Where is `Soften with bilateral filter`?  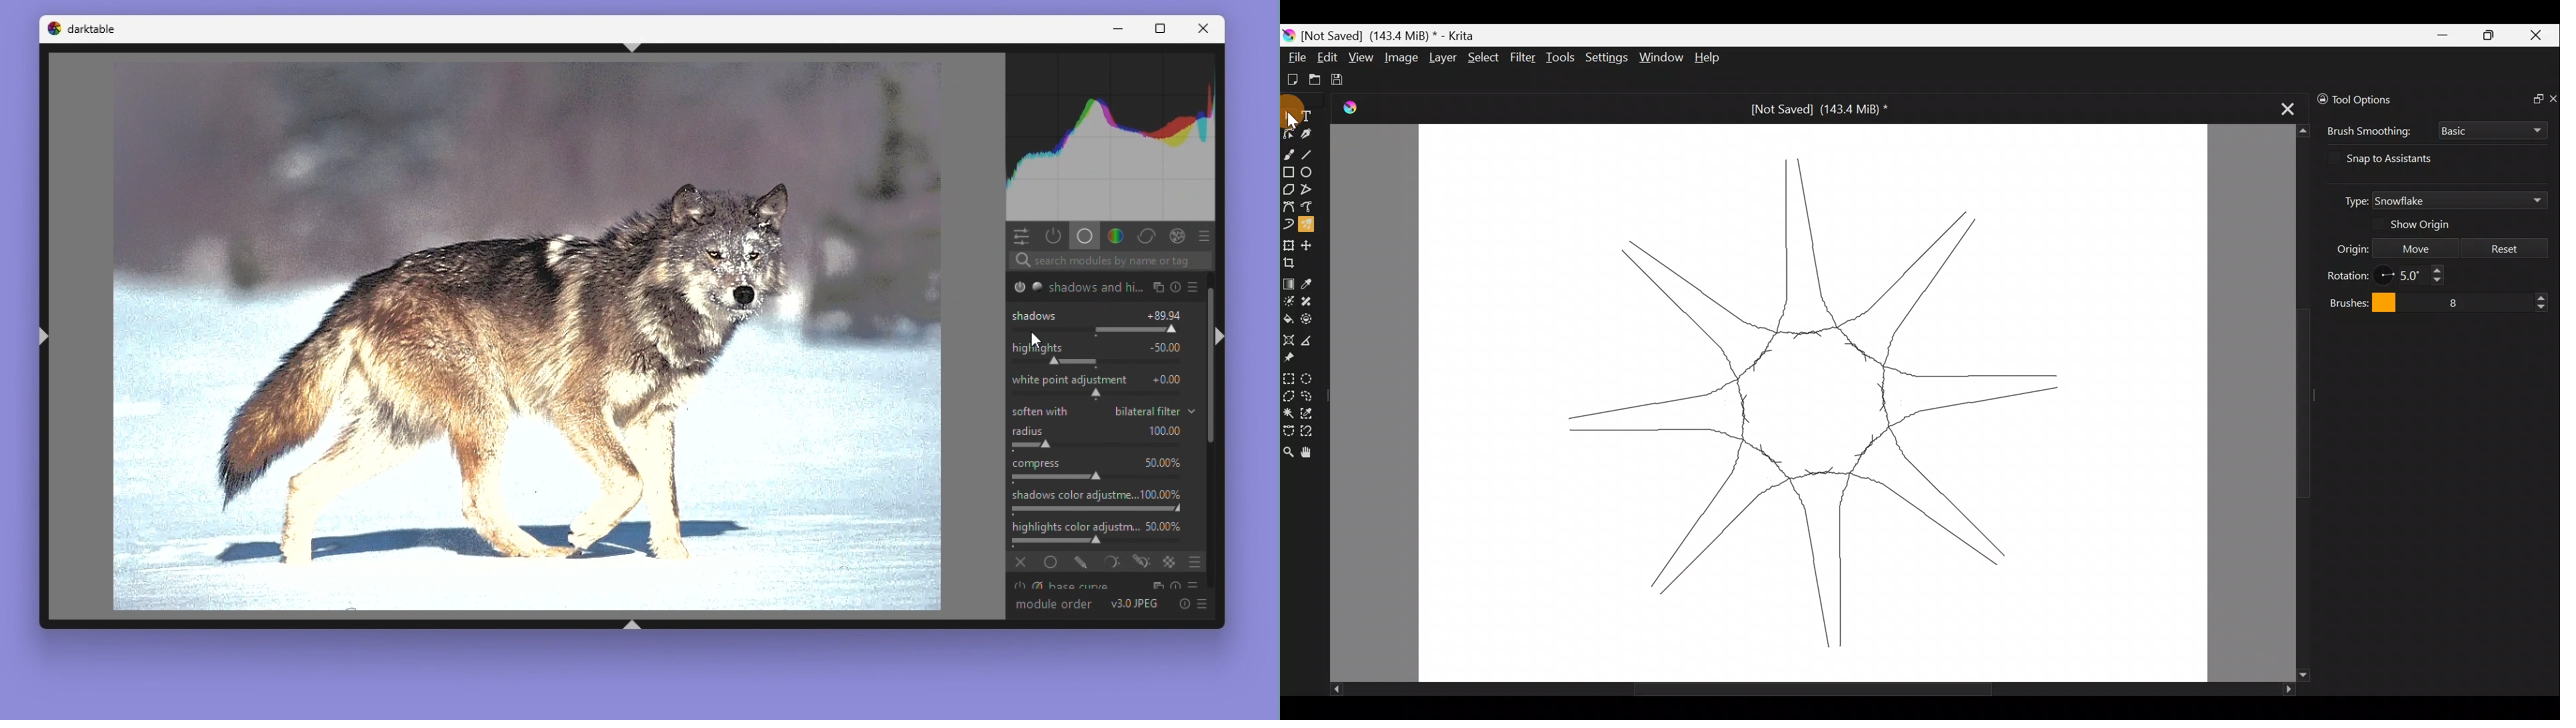 Soften with bilateral filter is located at coordinates (1037, 413).